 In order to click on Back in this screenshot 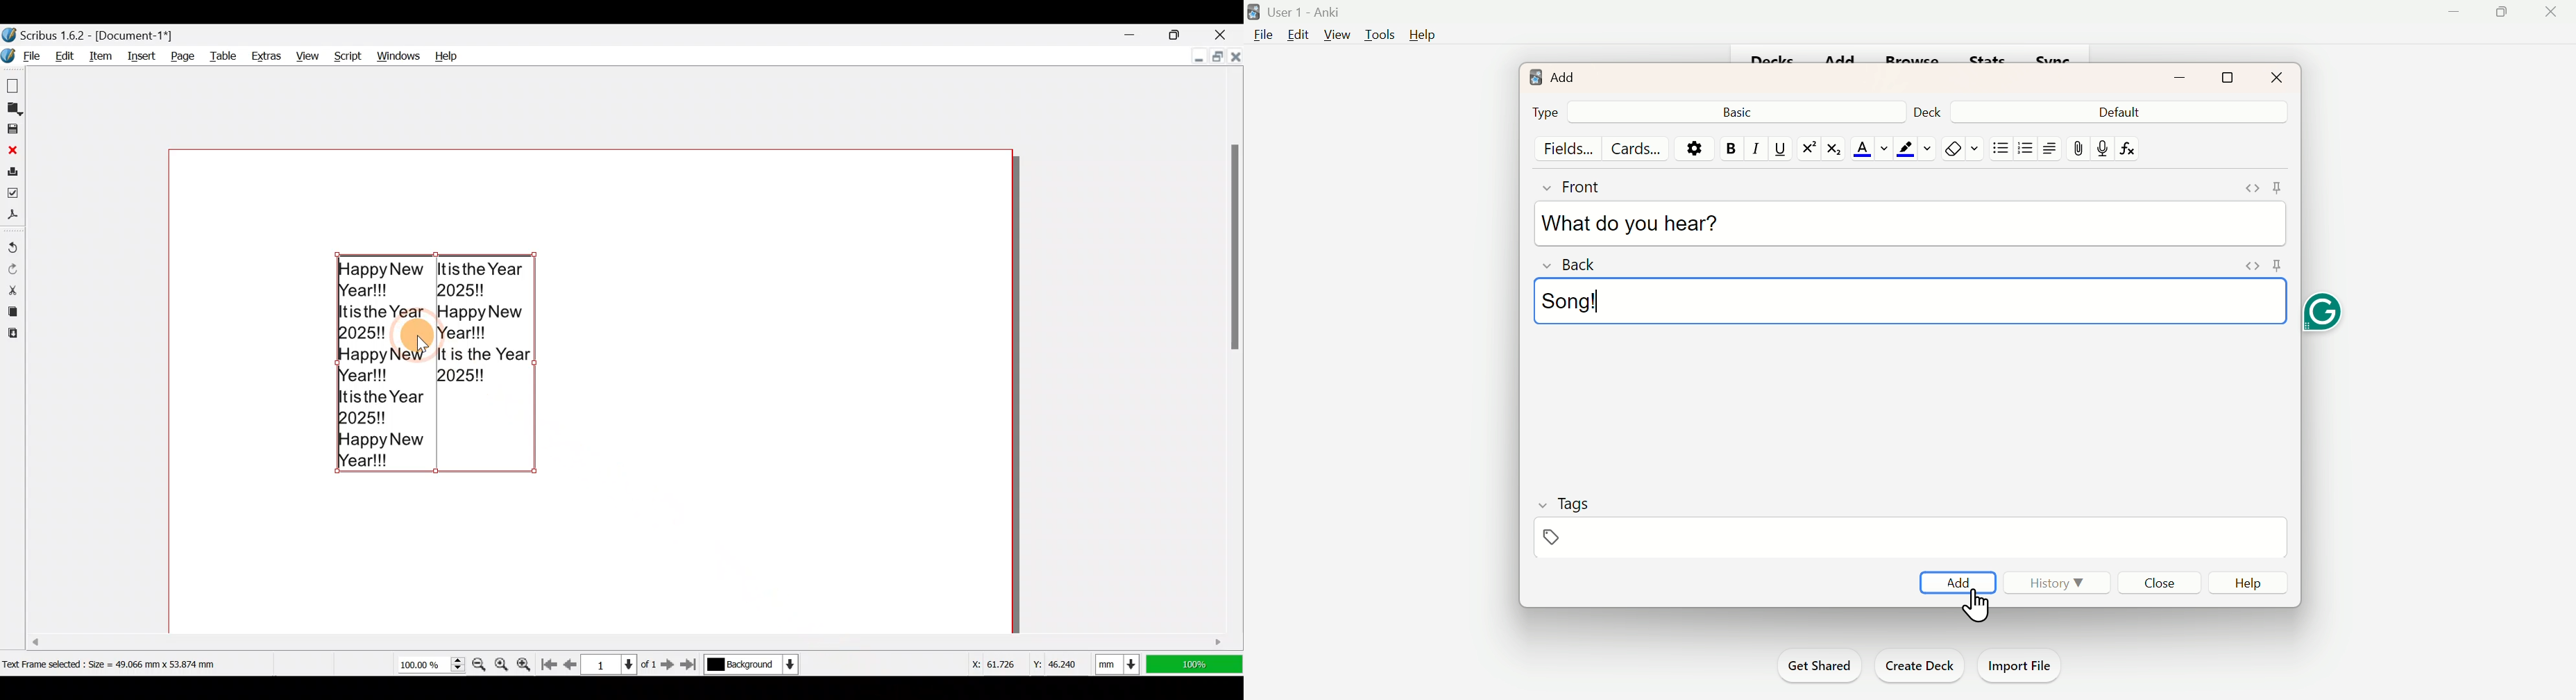, I will do `click(1575, 268)`.